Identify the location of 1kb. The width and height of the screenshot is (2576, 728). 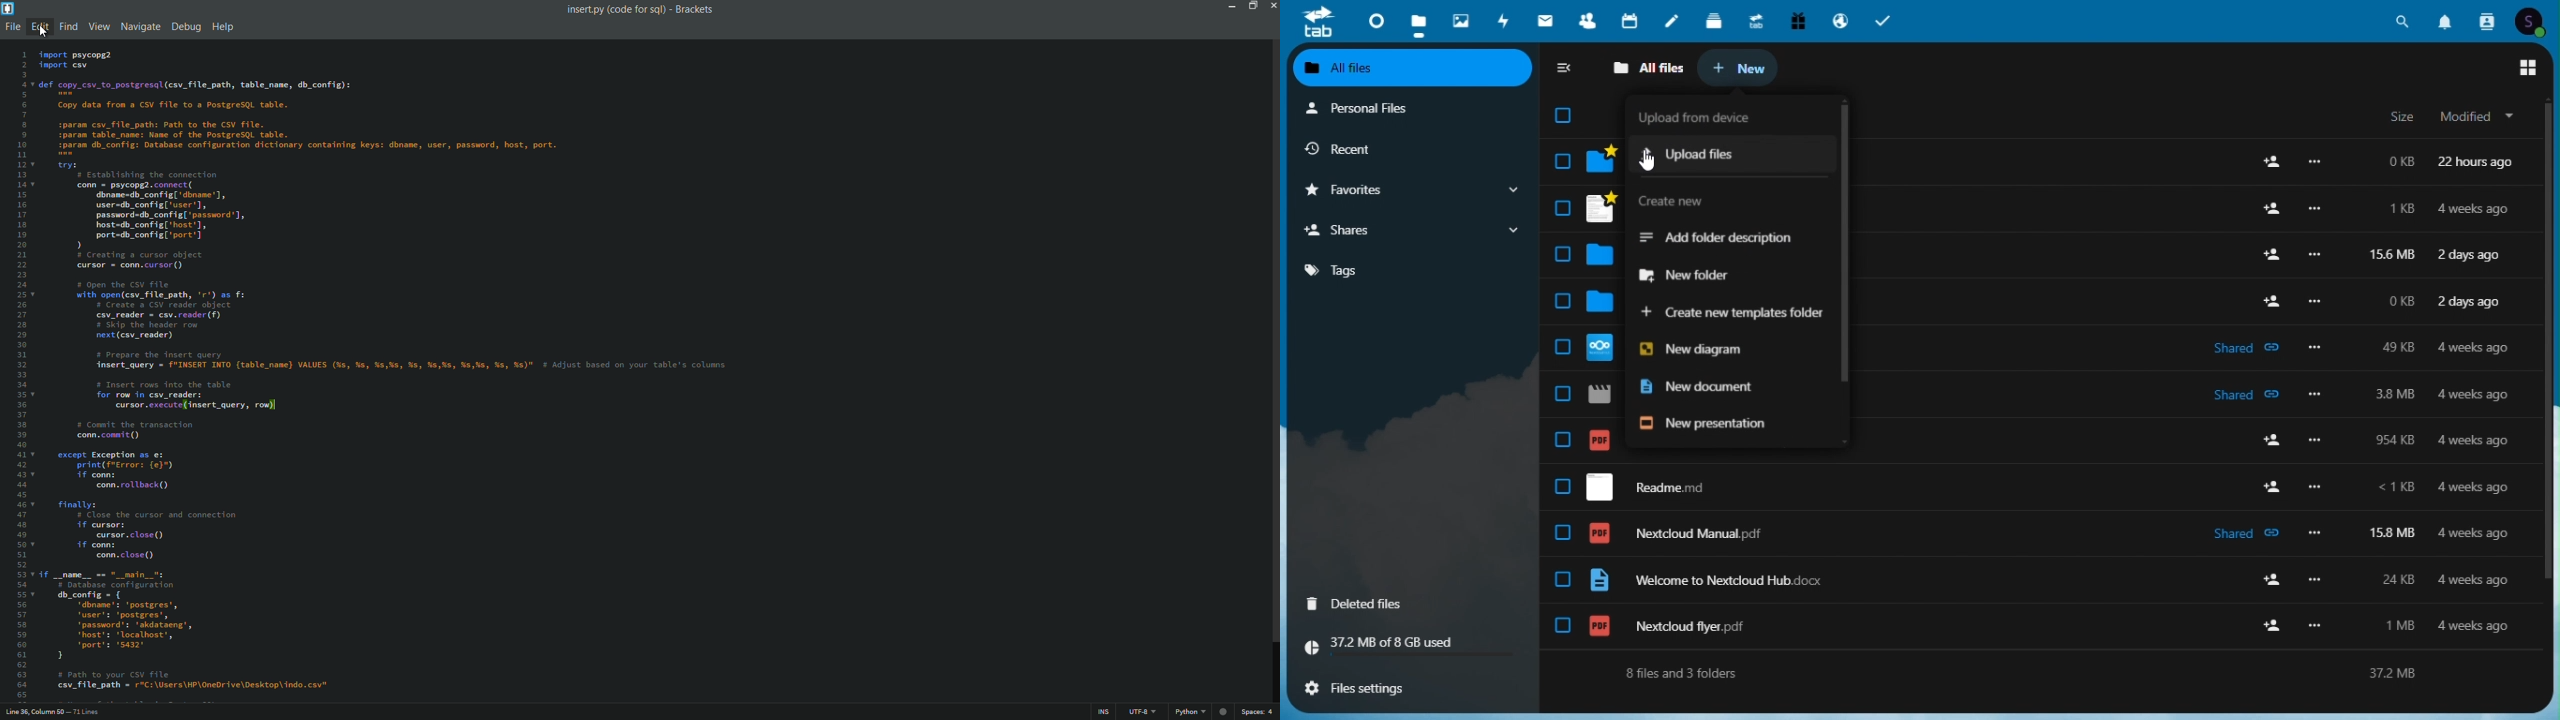
(2400, 210).